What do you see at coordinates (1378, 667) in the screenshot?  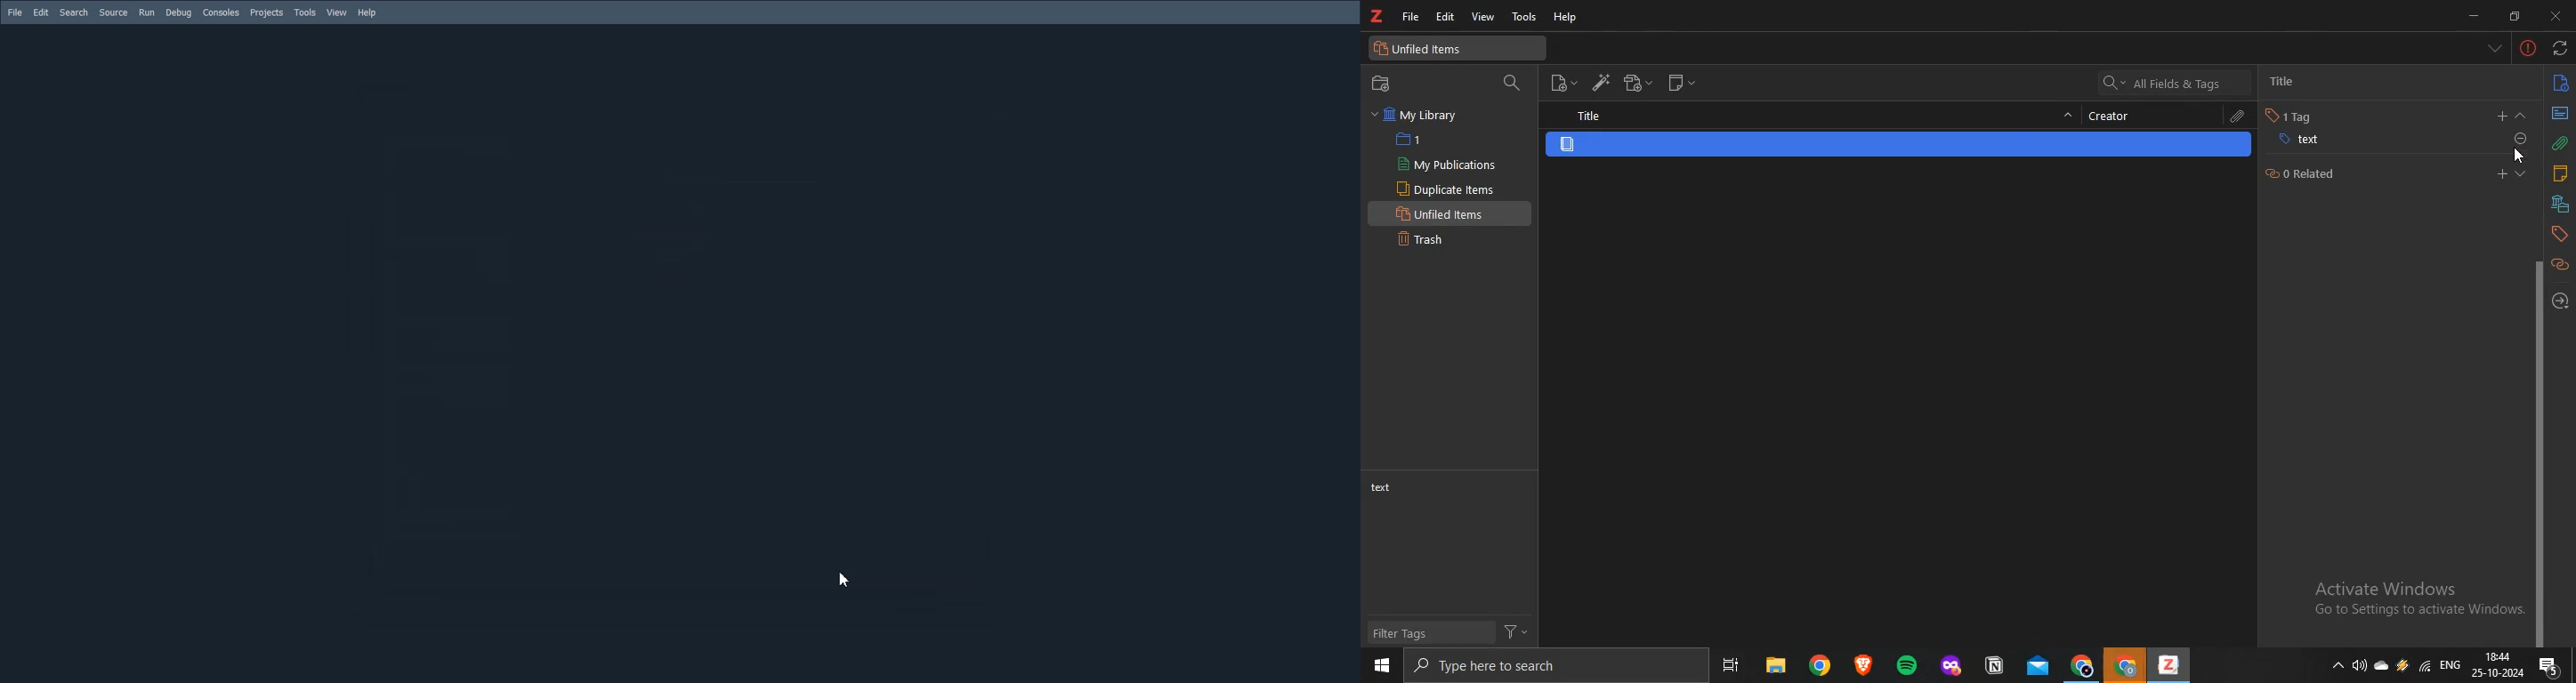 I see `start` at bounding box center [1378, 667].